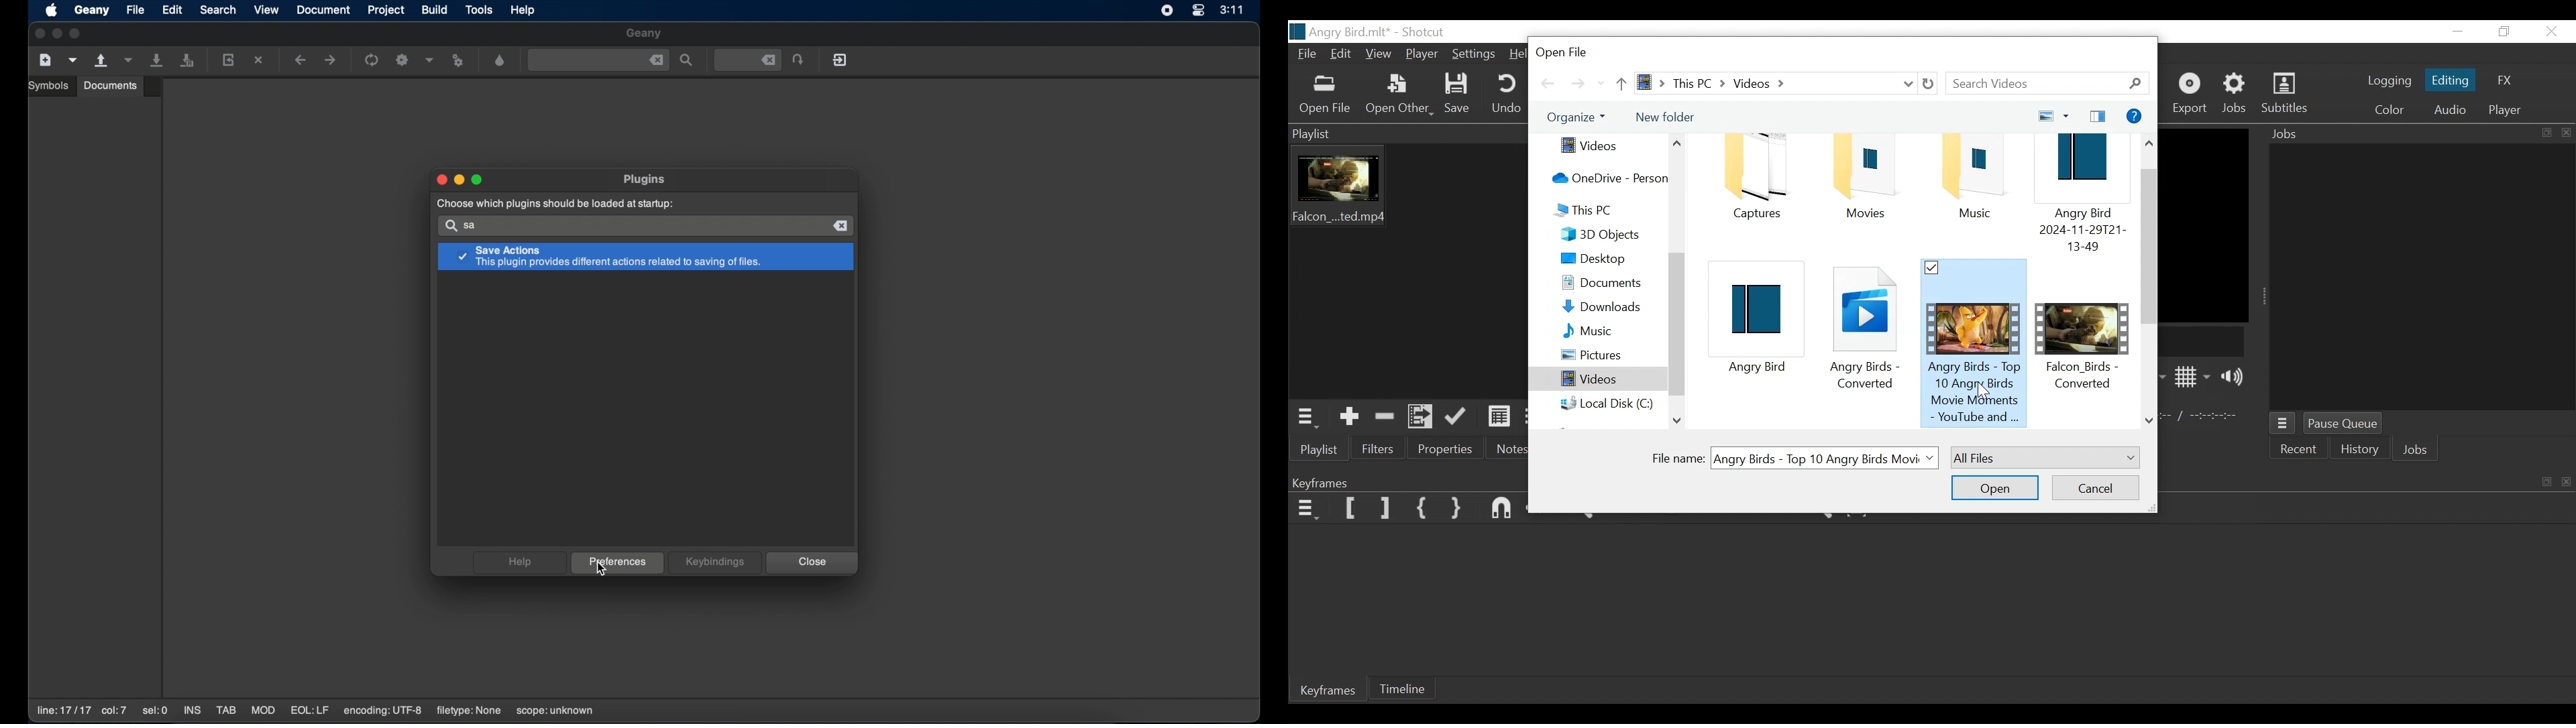 The image size is (2576, 728). I want to click on Playlist menu, so click(1364, 135).